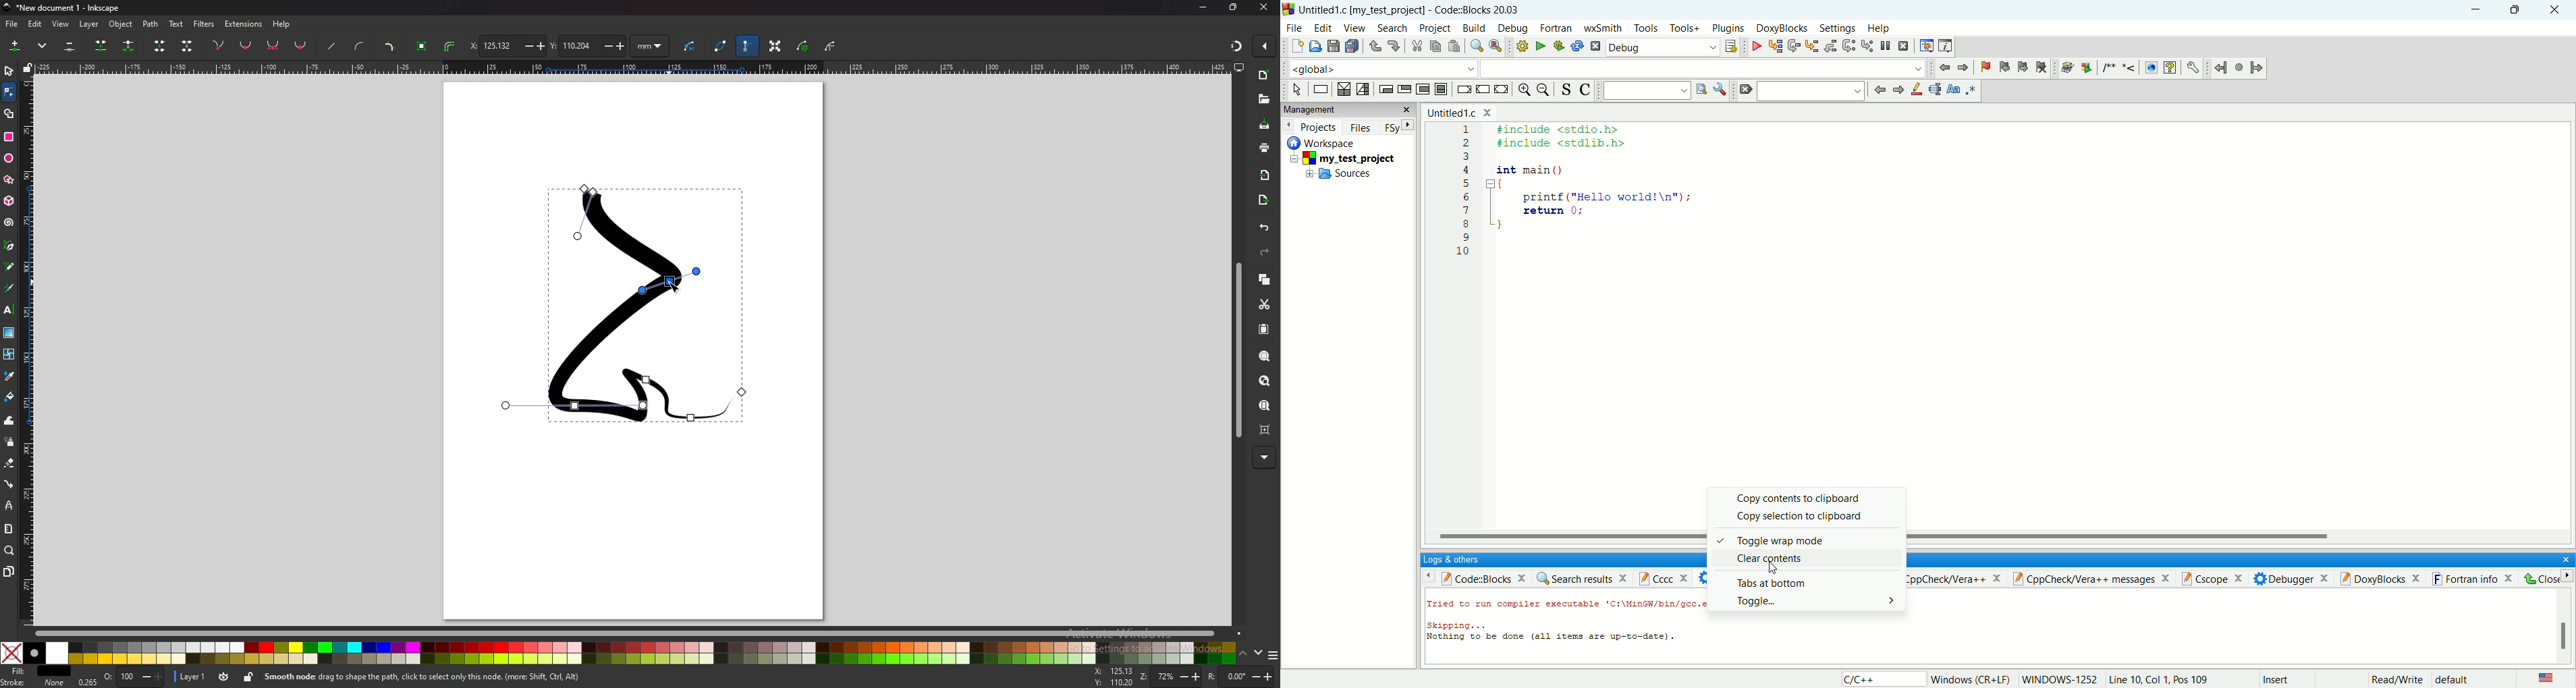  Describe the element at coordinates (1265, 429) in the screenshot. I see `zoom center page` at that location.